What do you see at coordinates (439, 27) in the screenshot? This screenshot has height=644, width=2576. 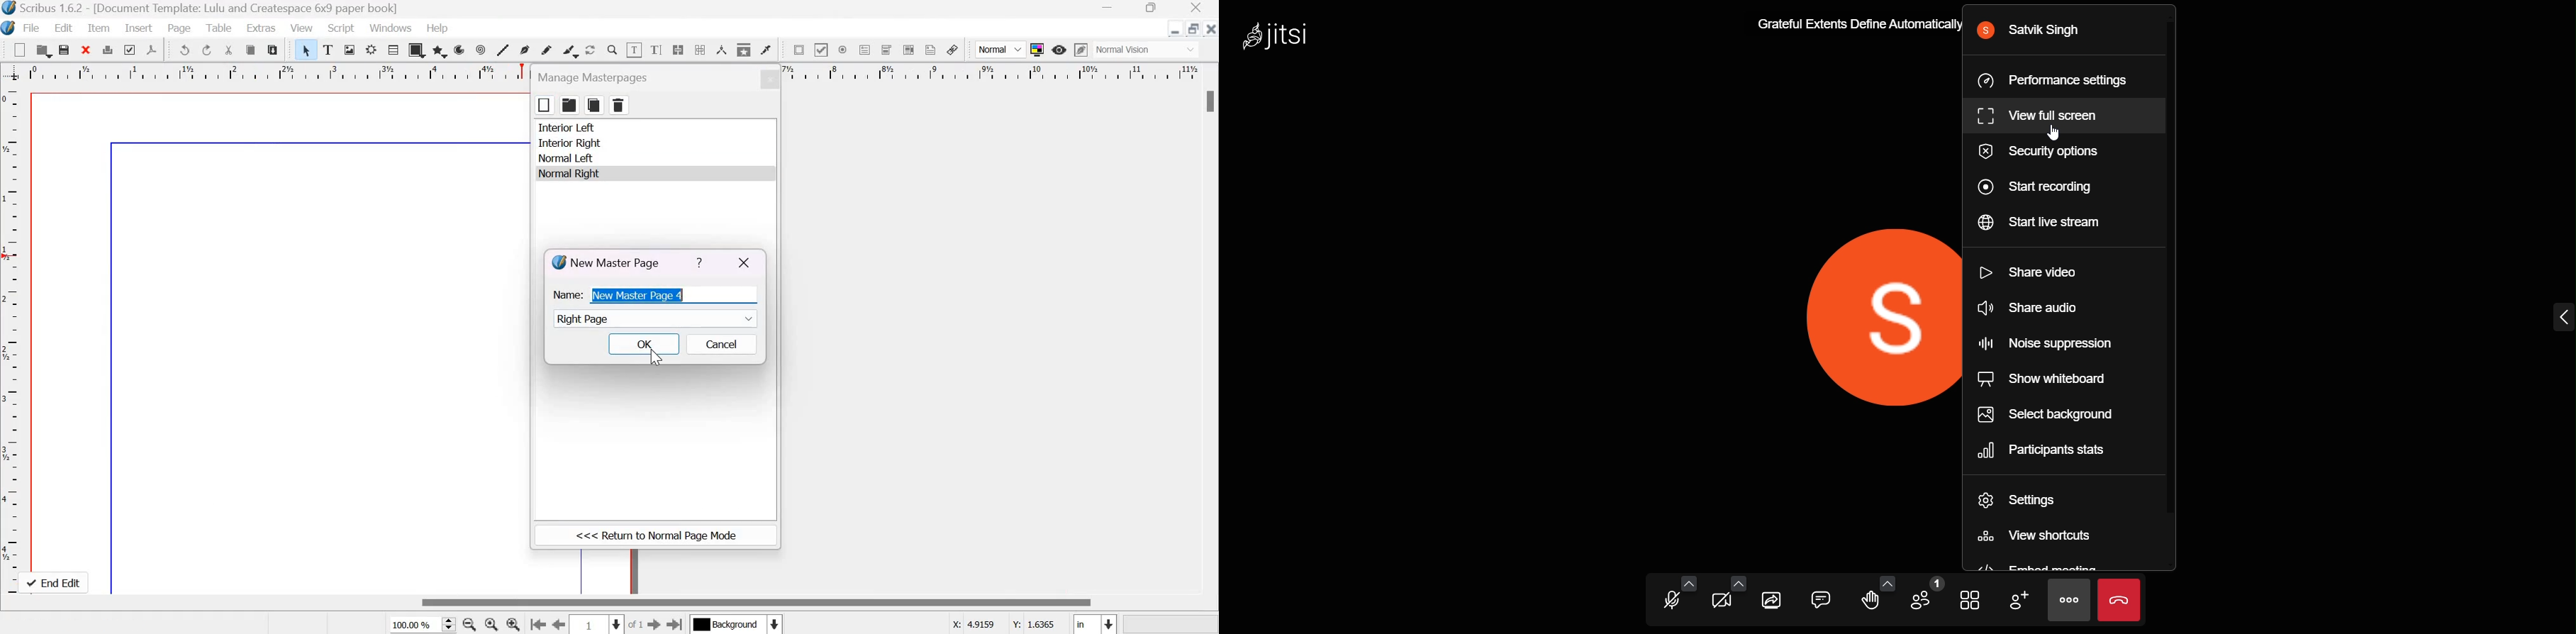 I see `Help` at bounding box center [439, 27].